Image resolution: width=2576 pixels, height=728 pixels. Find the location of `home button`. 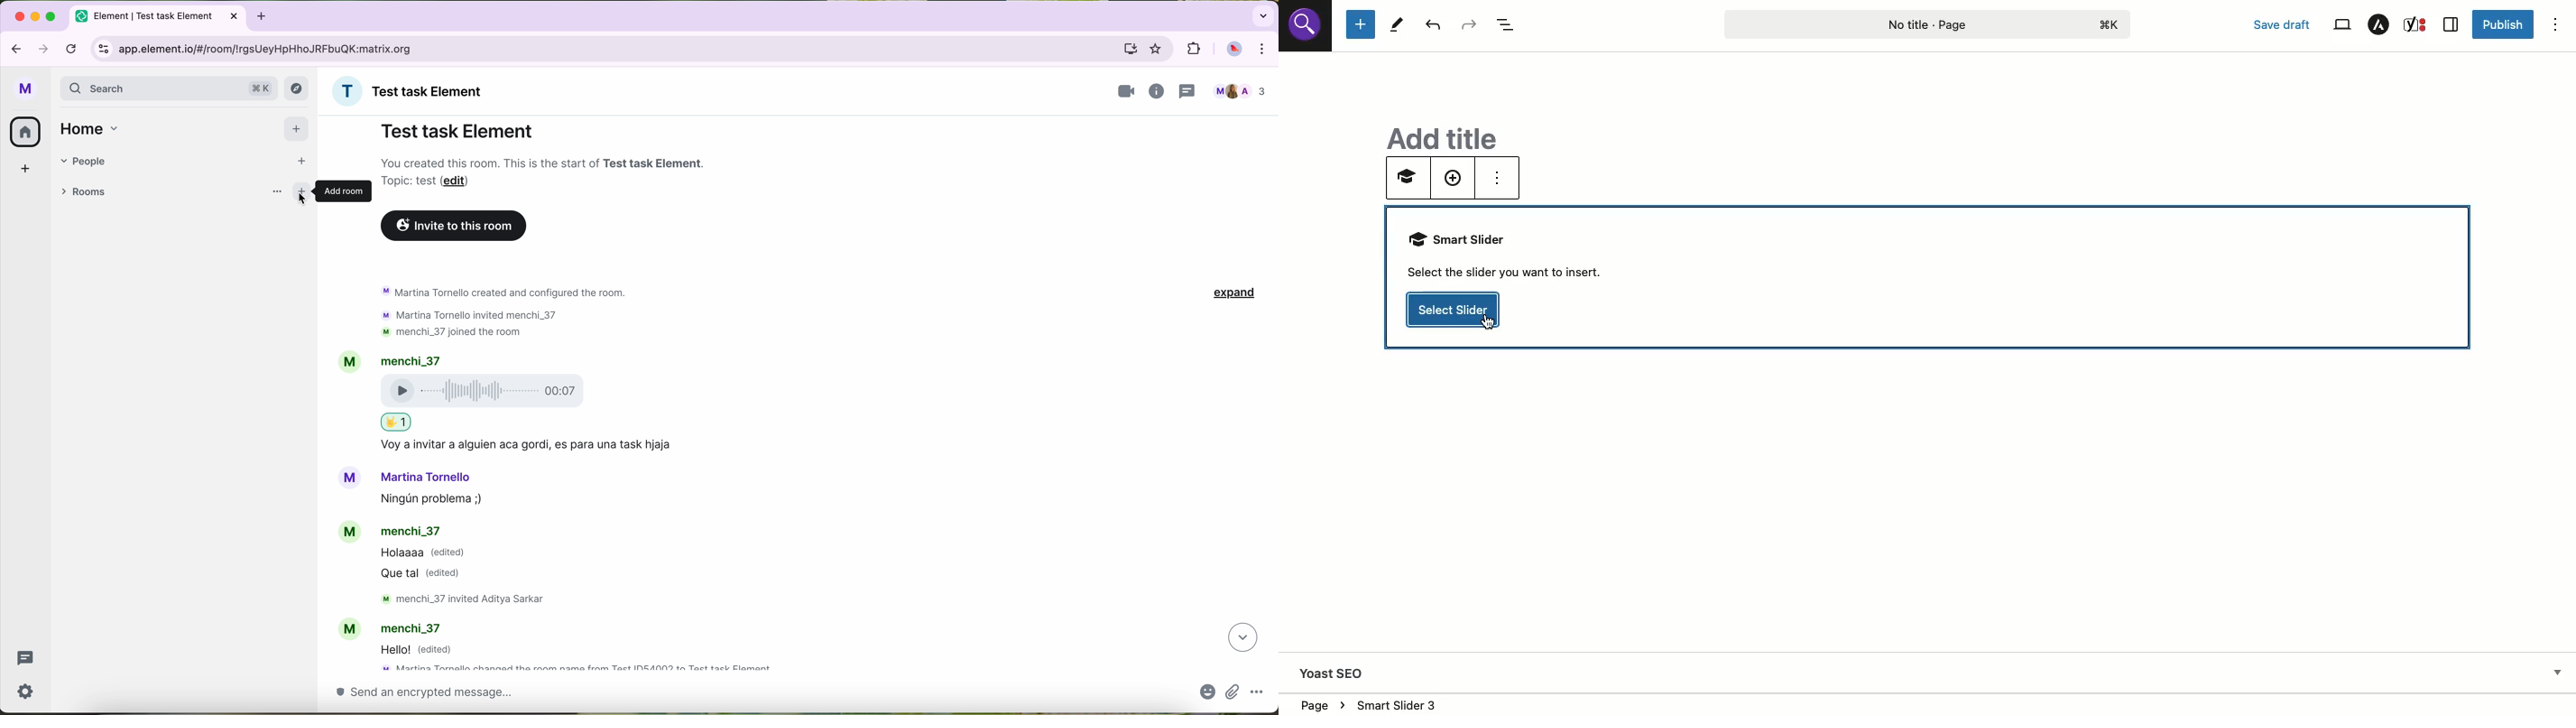

home button is located at coordinates (26, 132).